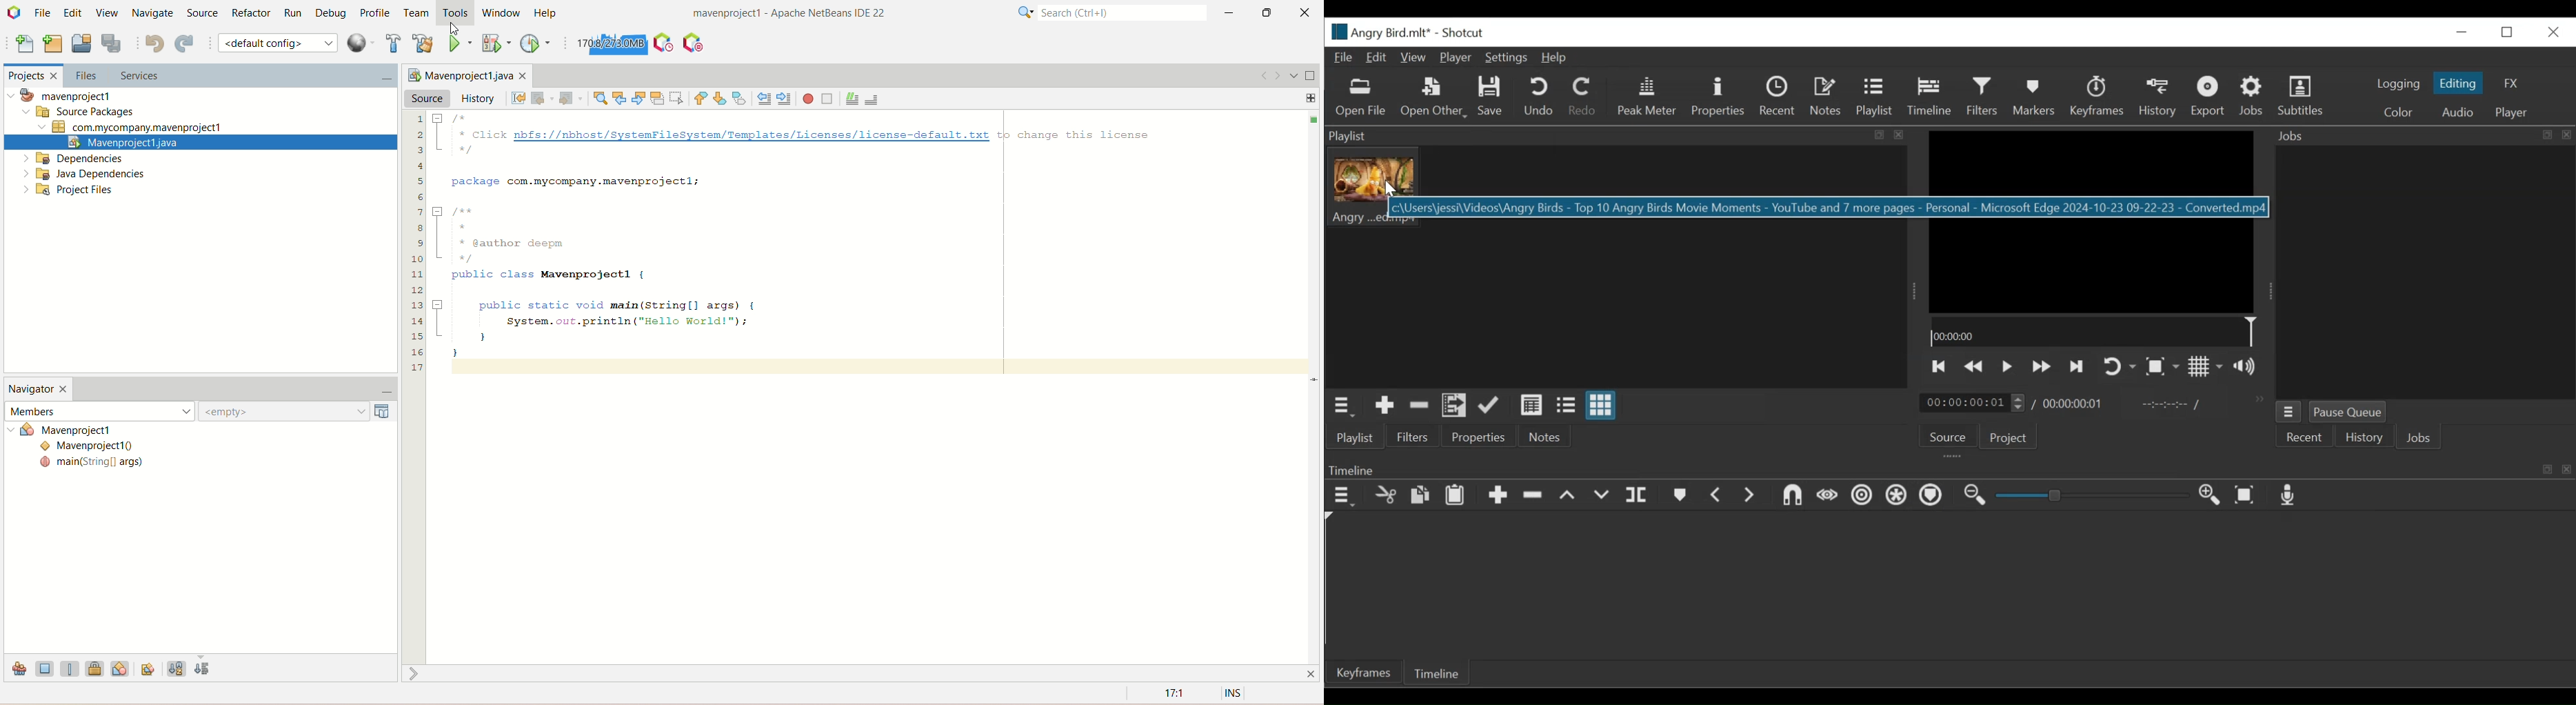 This screenshot has height=728, width=2576. I want to click on Toggle grid display on player, so click(2207, 368).